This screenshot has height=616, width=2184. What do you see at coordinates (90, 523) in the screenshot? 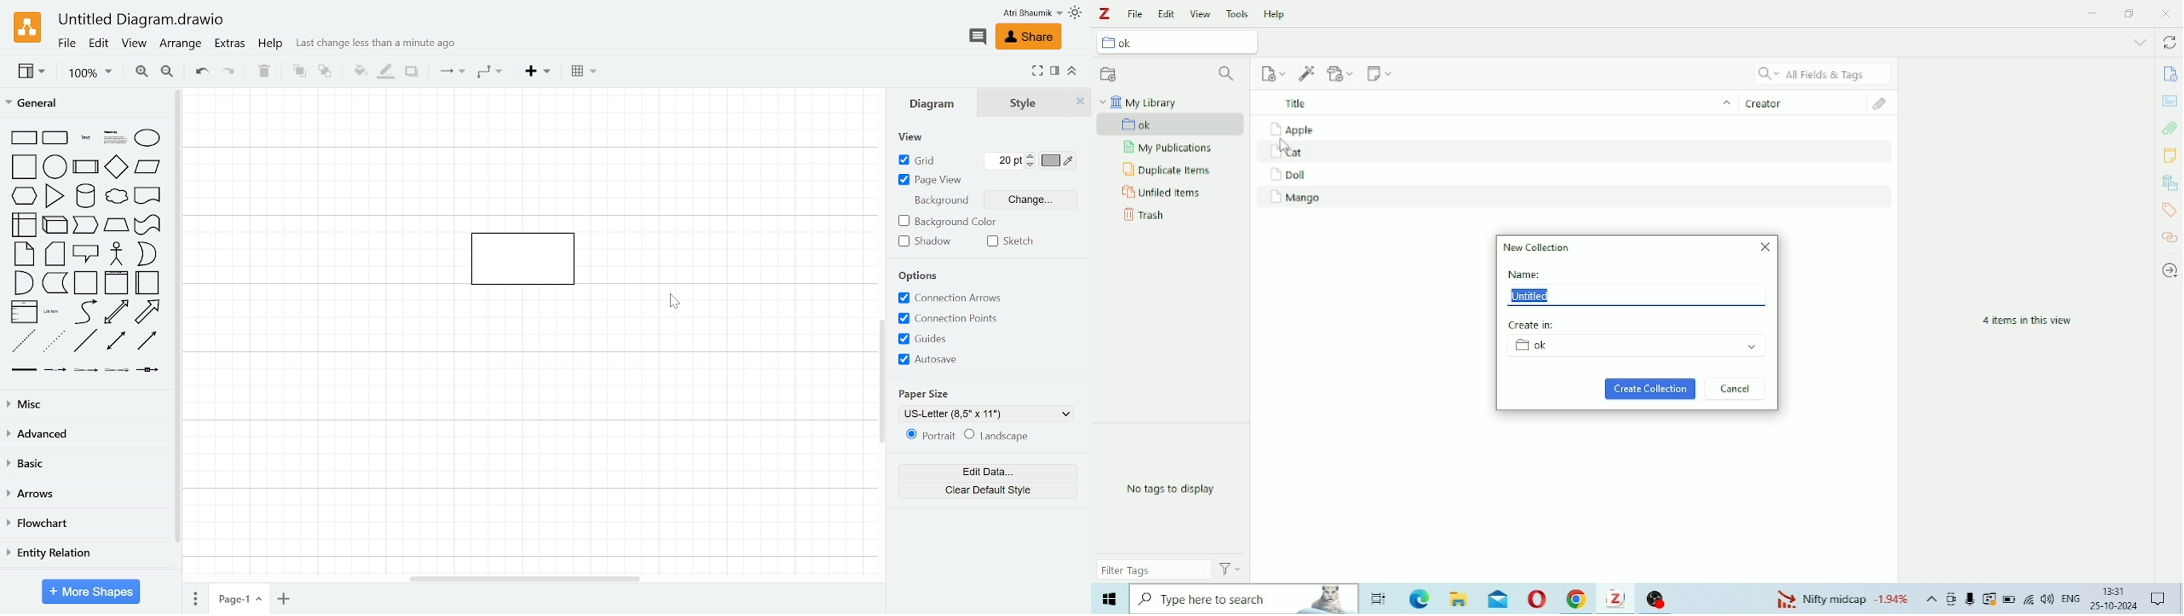
I see `Flowchart` at bounding box center [90, 523].